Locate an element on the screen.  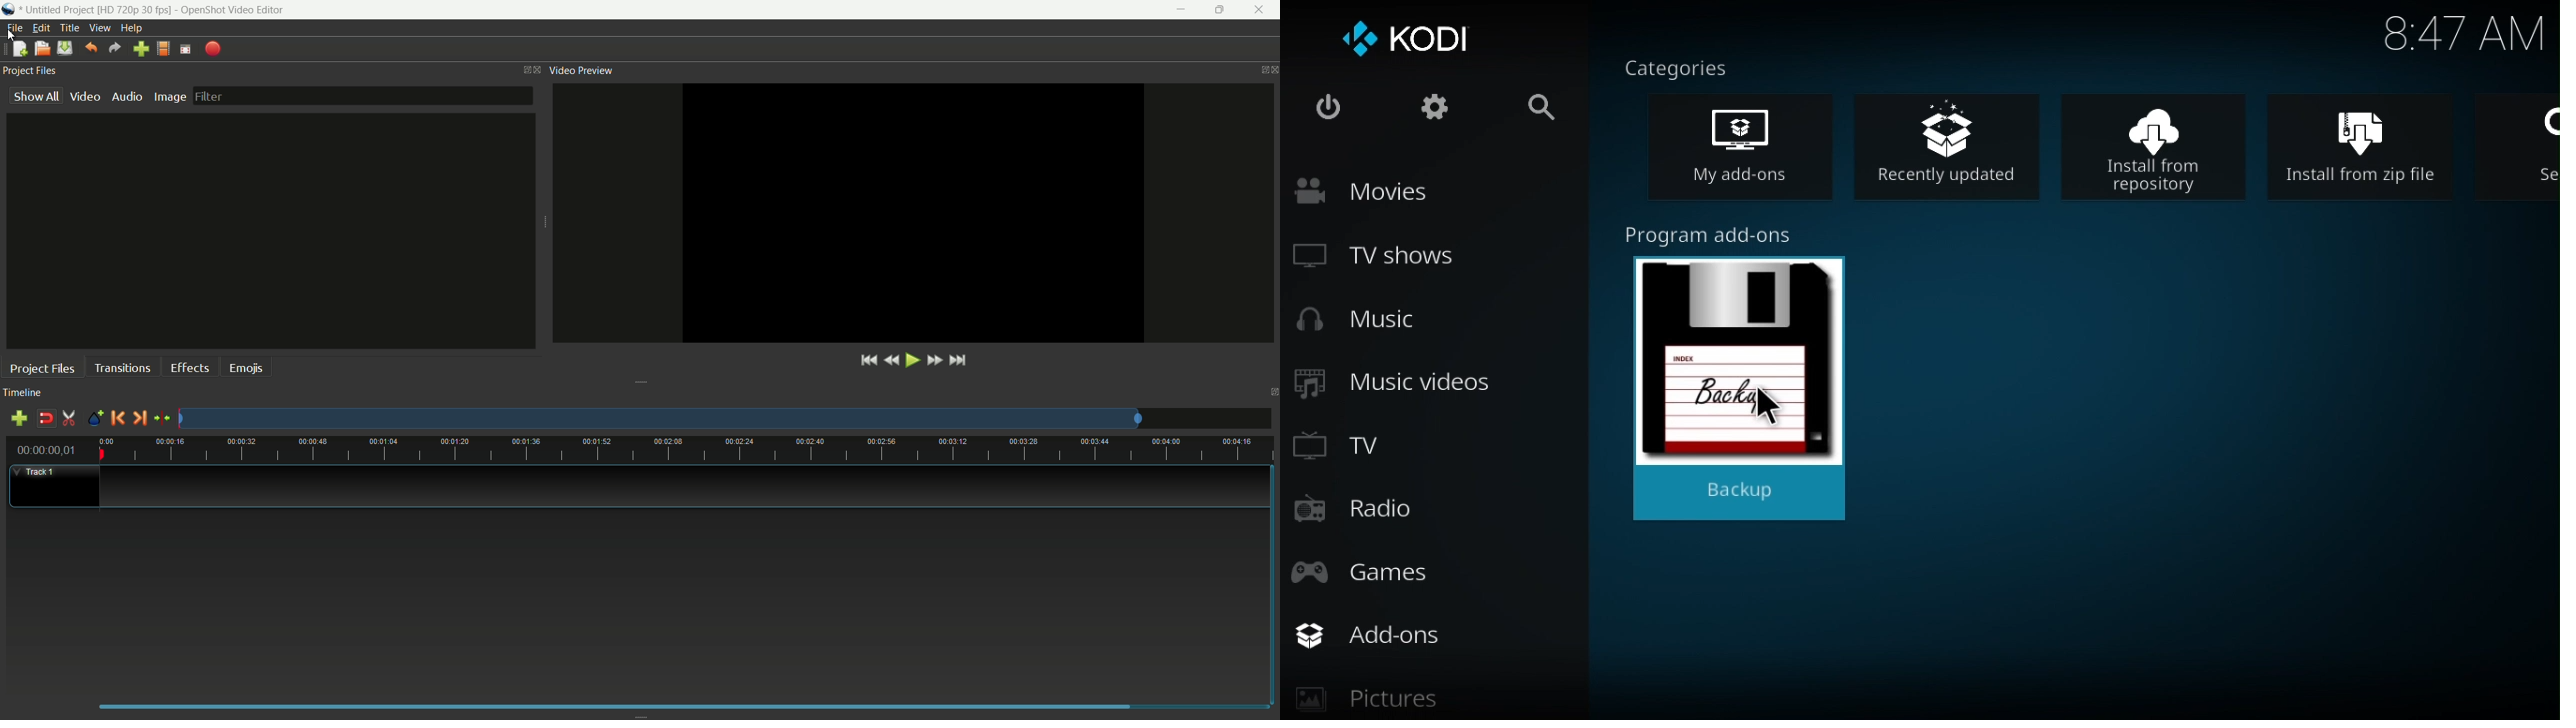
TV is located at coordinates (1351, 442).